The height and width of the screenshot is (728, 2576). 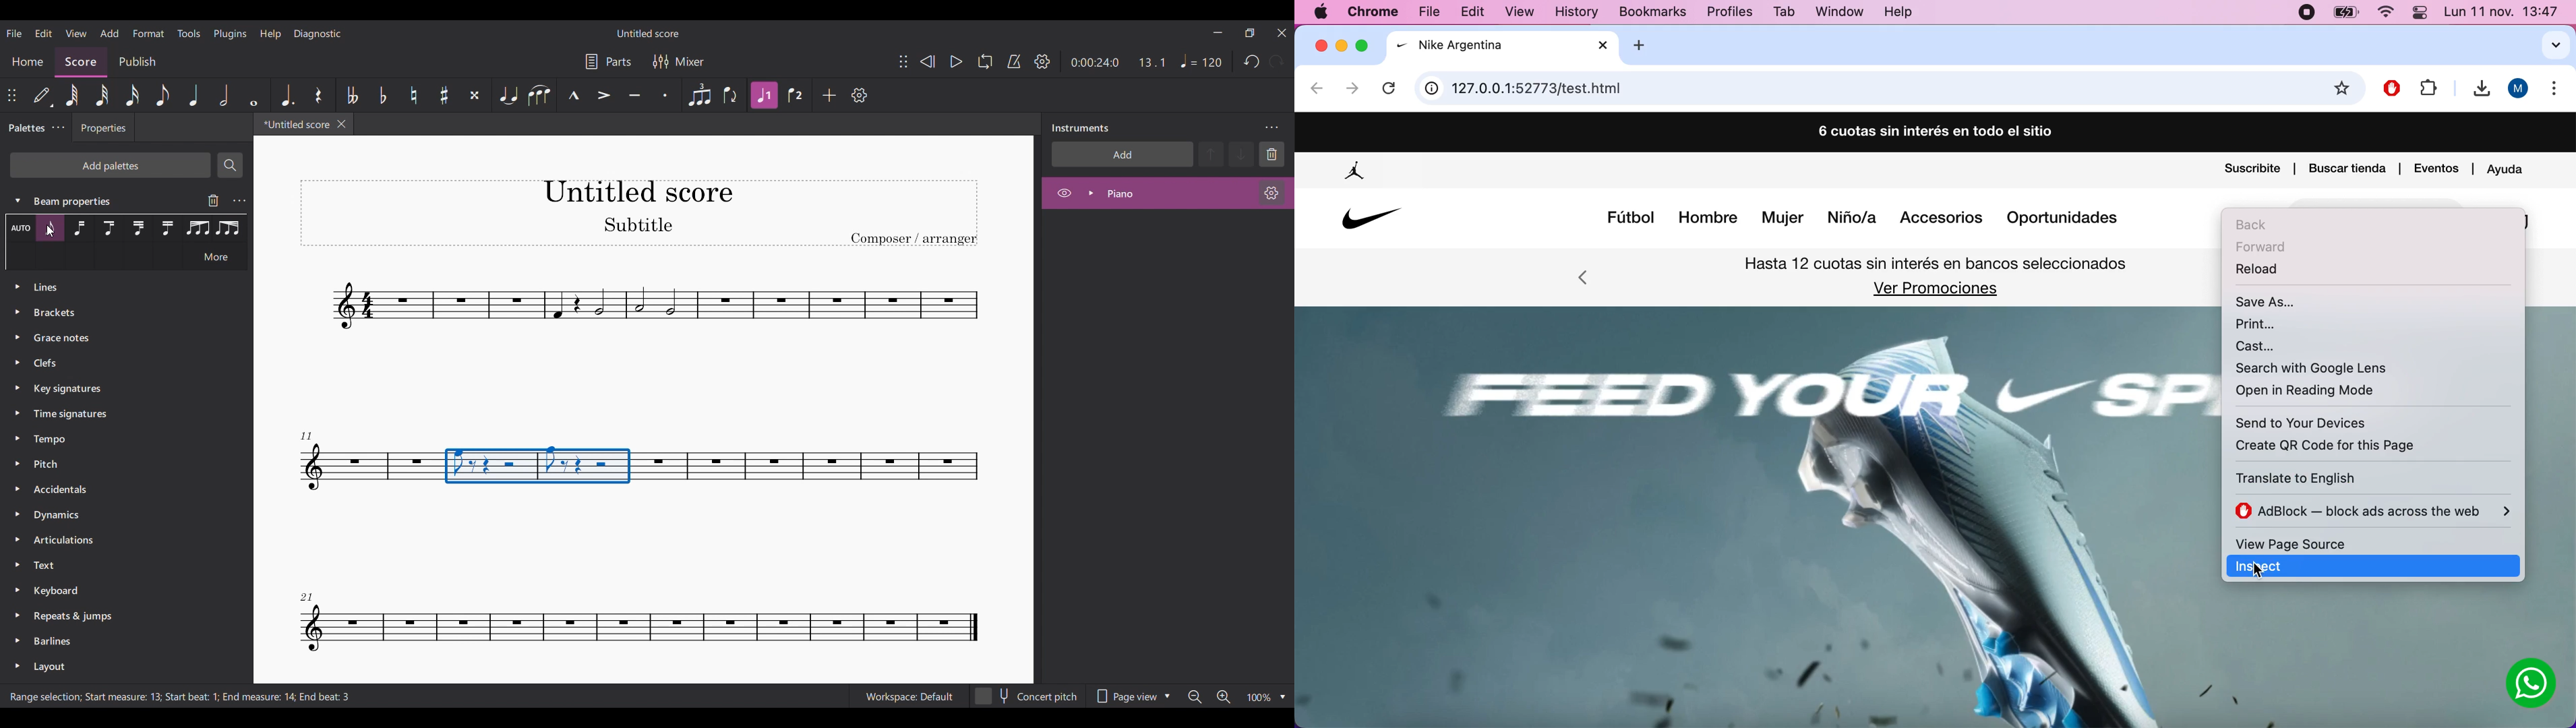 I want to click on Clefs, so click(x=117, y=364).